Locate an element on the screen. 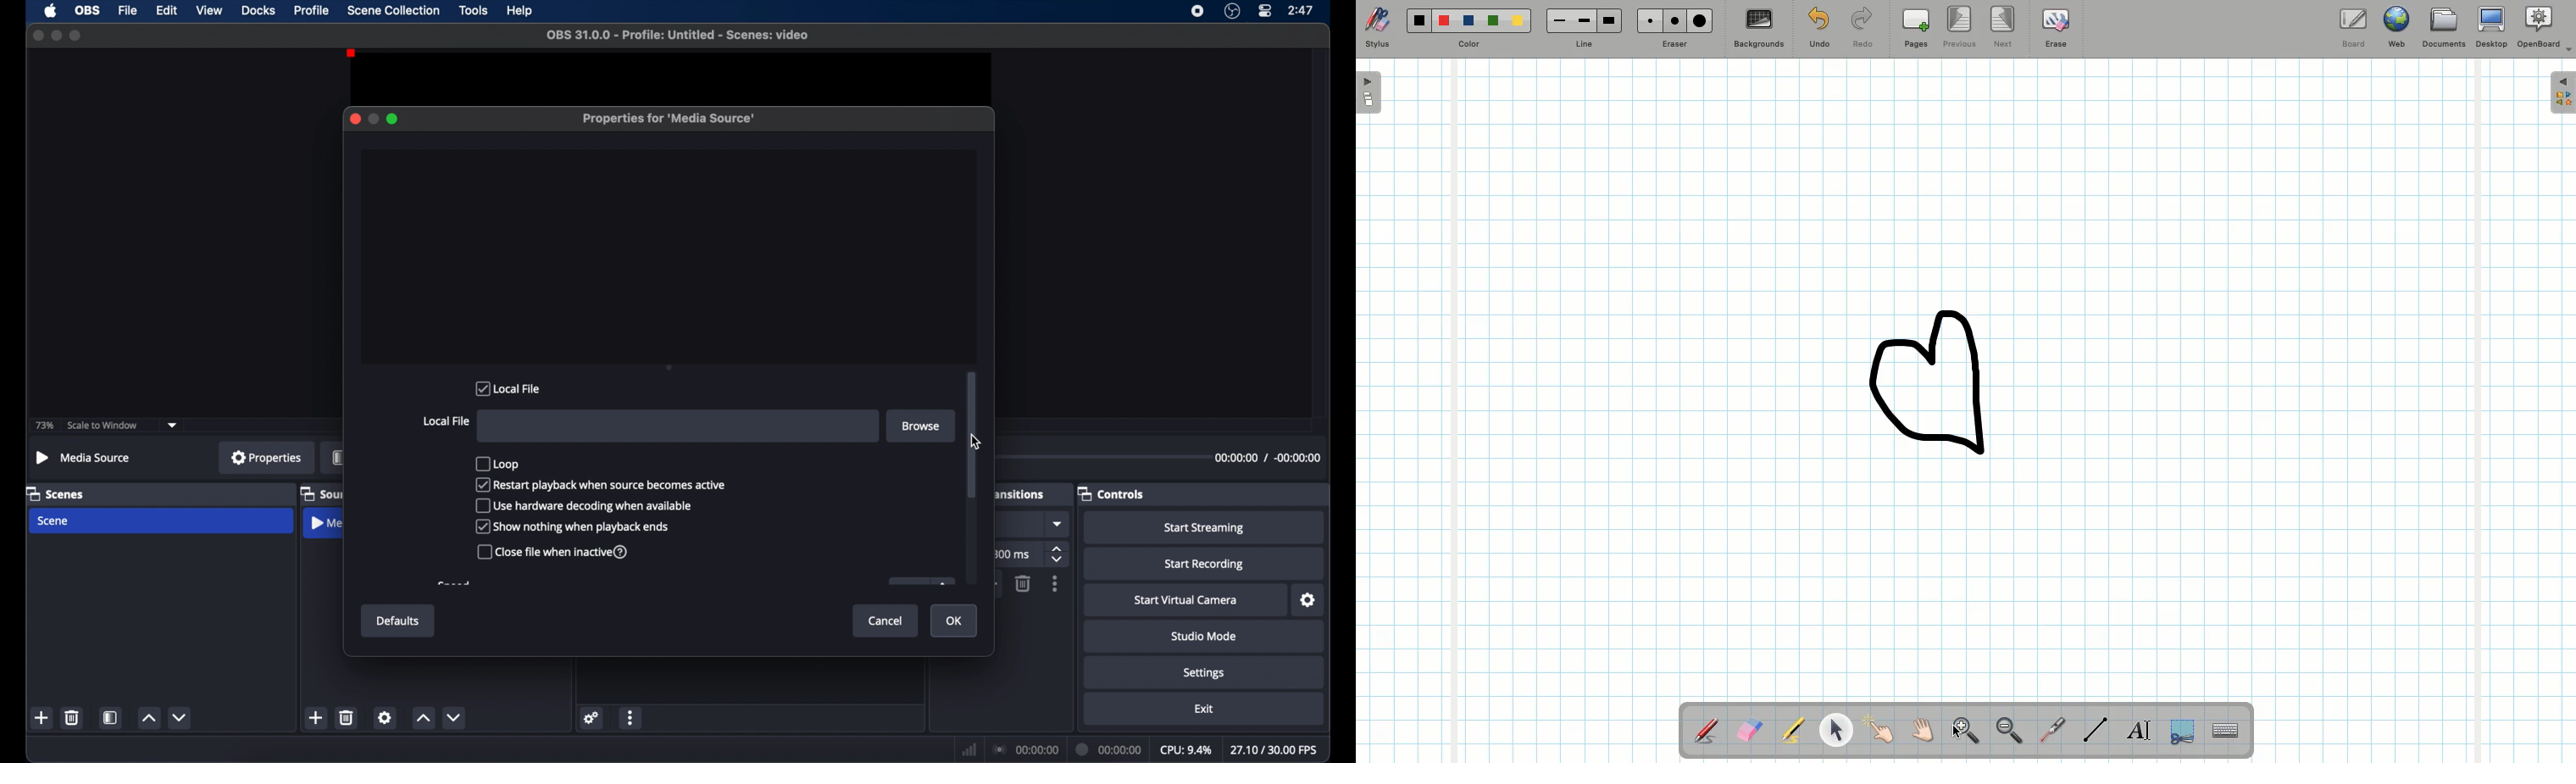 This screenshot has height=784, width=2576. minimize is located at coordinates (55, 35).